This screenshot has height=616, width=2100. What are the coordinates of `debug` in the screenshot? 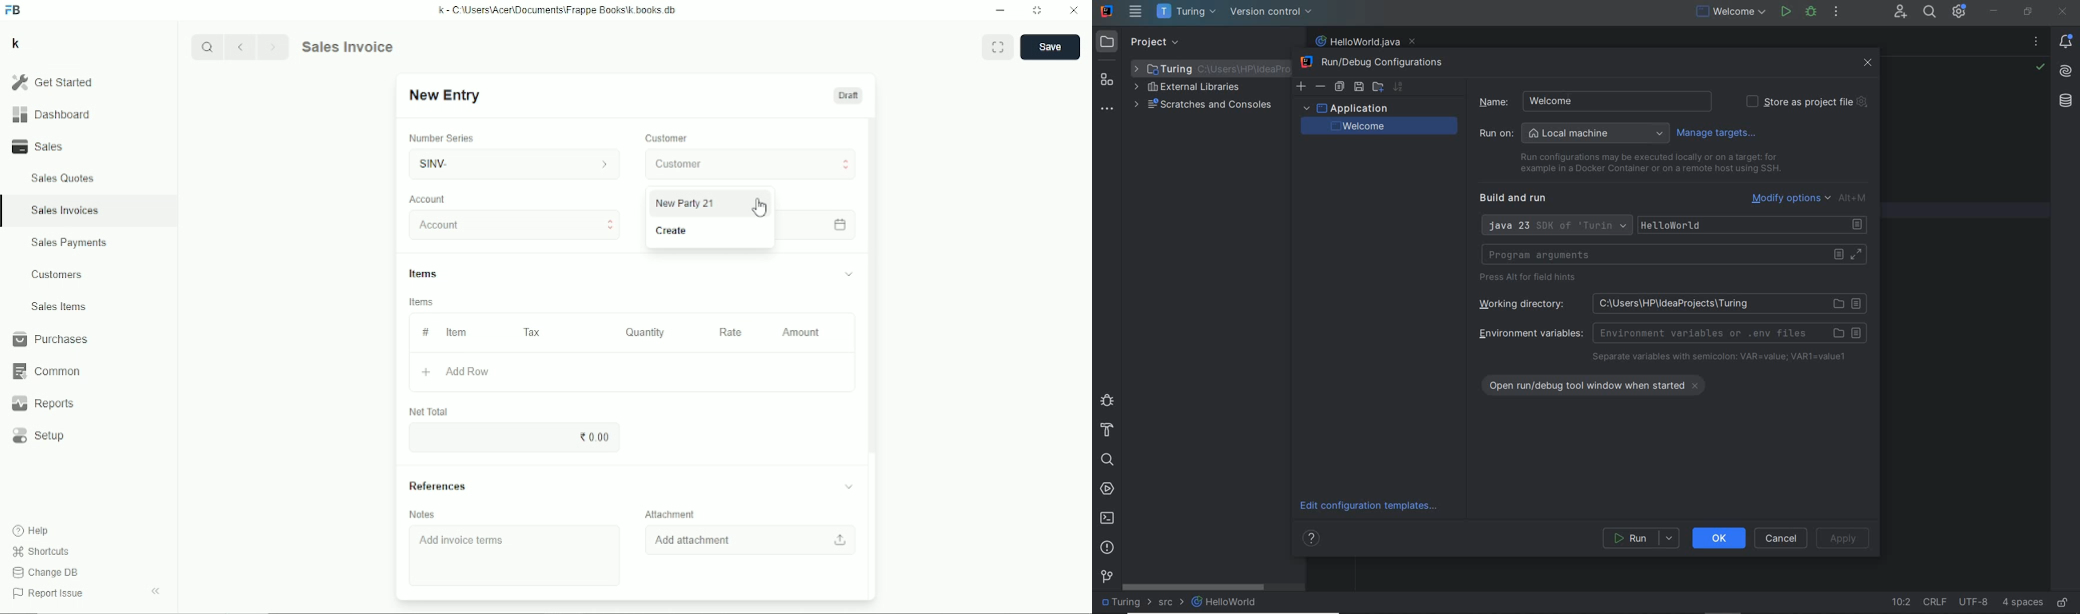 It's located at (1107, 399).